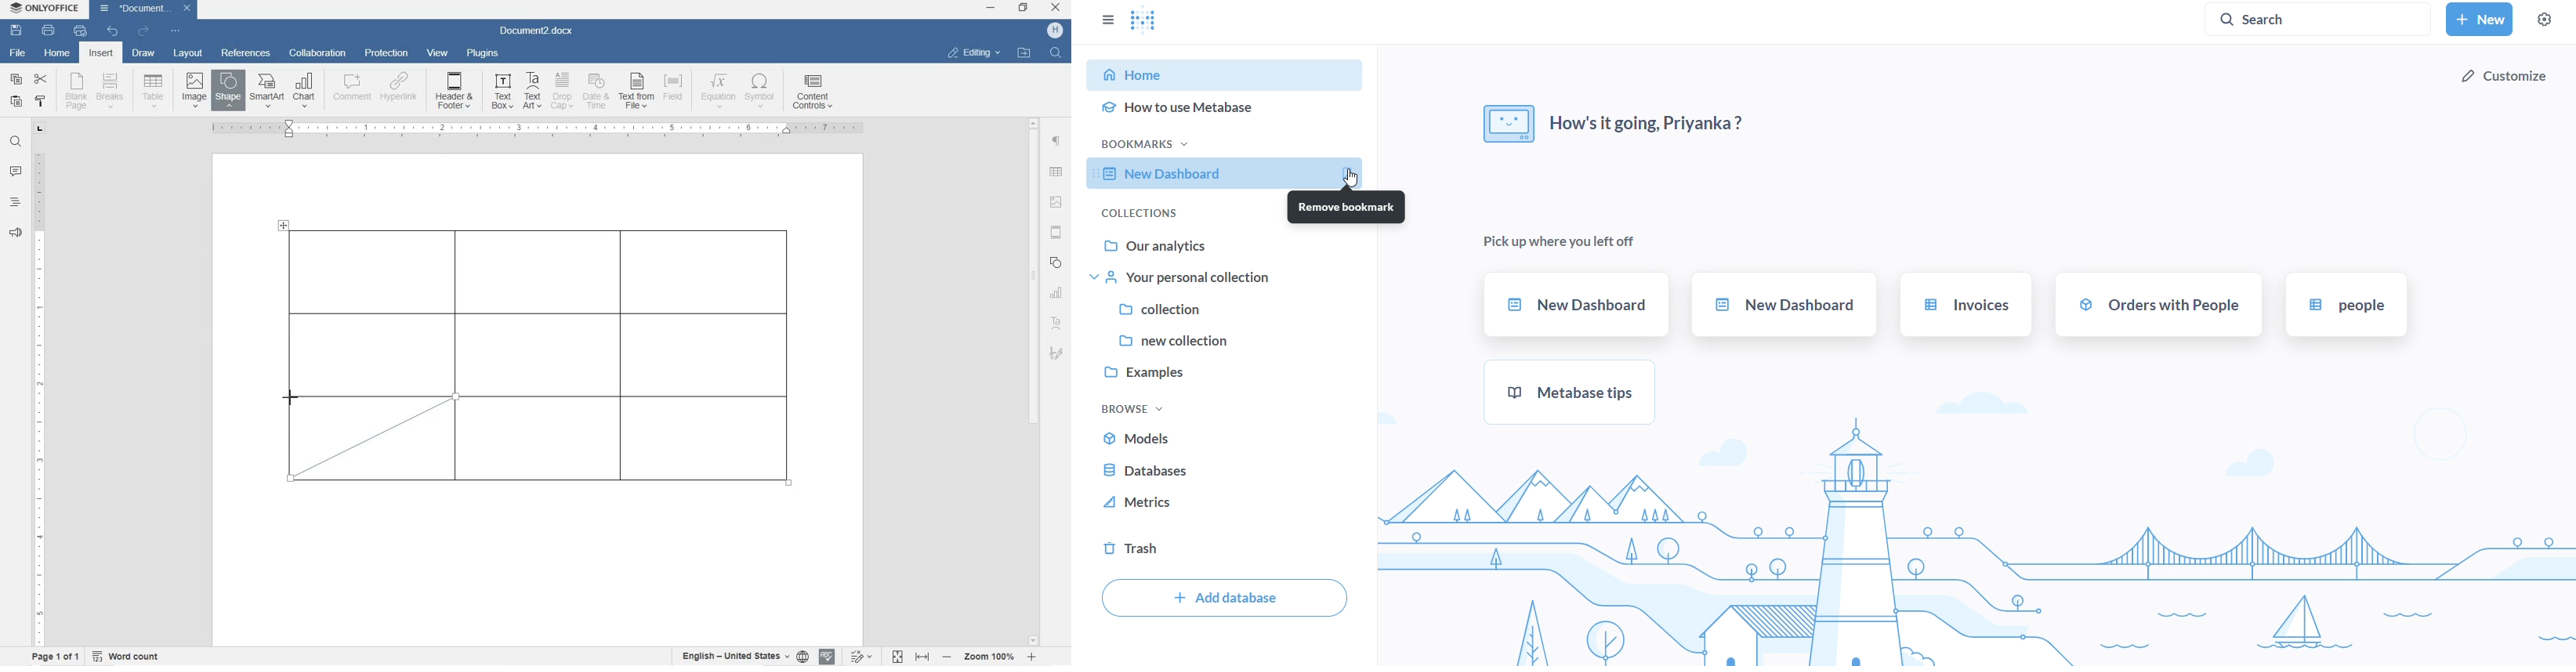 This screenshot has width=2576, height=672. Describe the element at coordinates (1230, 370) in the screenshot. I see `examples` at that location.